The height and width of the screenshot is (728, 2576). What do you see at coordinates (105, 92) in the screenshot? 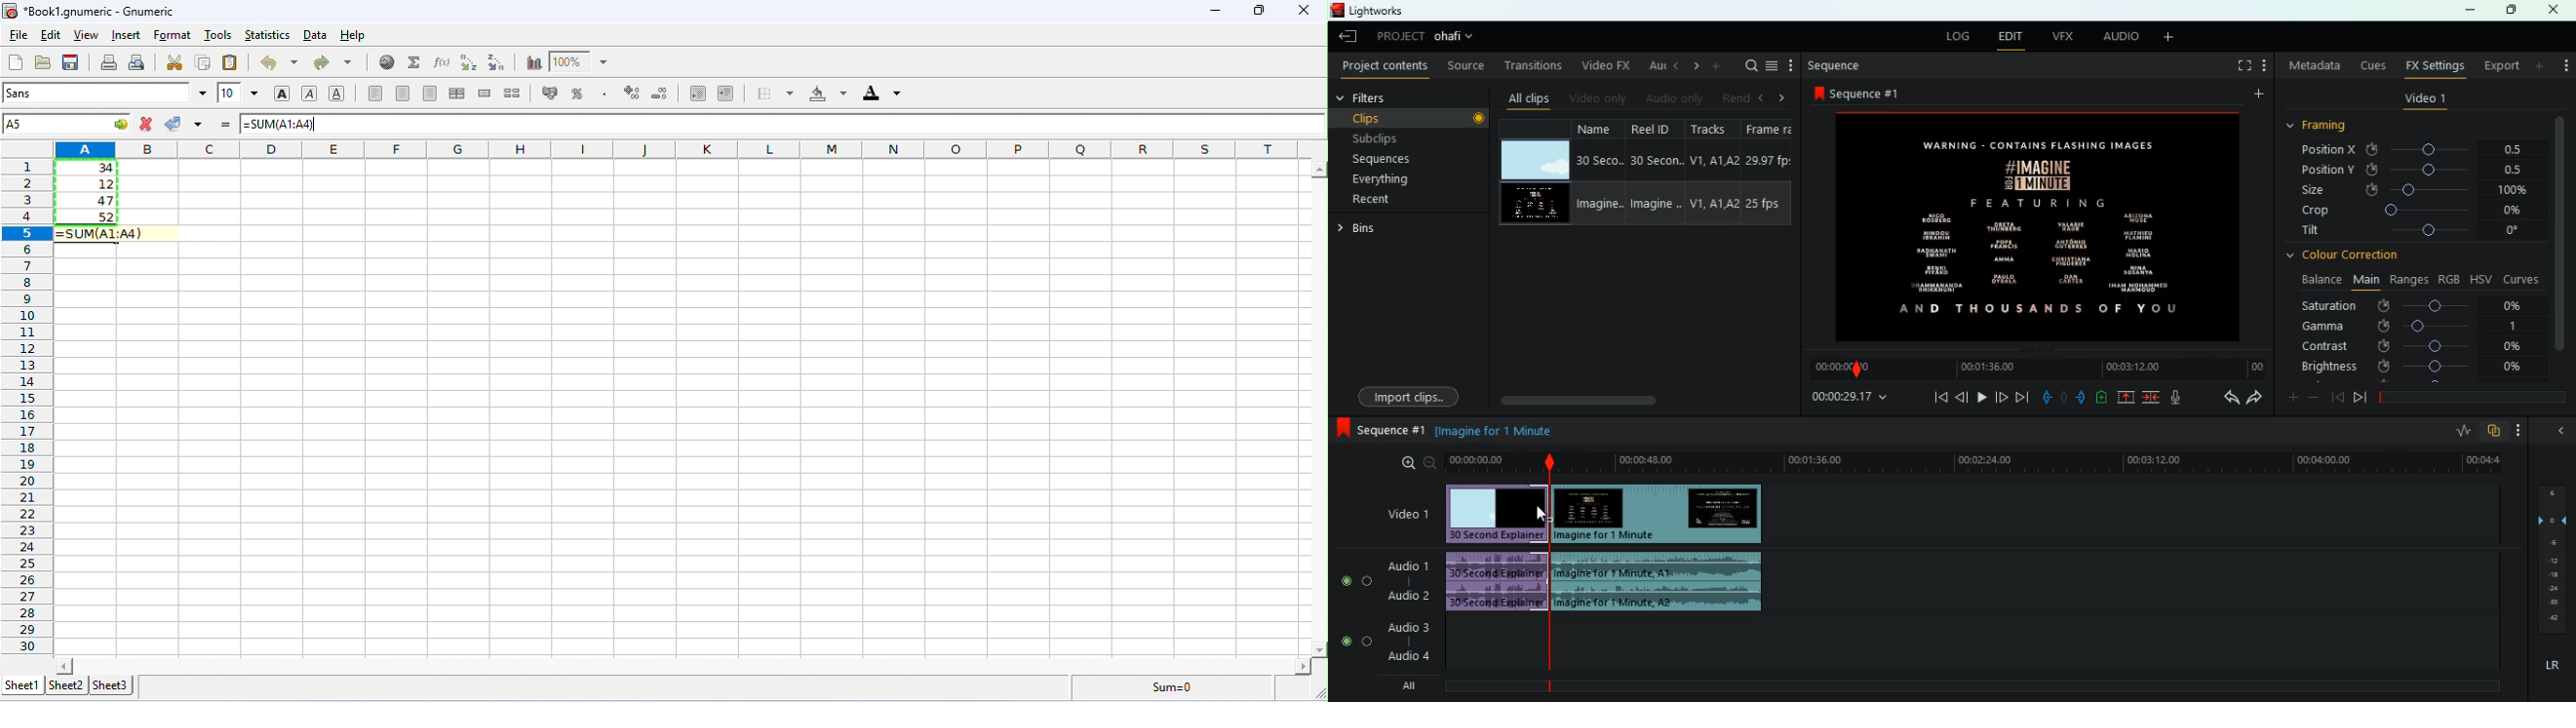
I see `font style` at bounding box center [105, 92].